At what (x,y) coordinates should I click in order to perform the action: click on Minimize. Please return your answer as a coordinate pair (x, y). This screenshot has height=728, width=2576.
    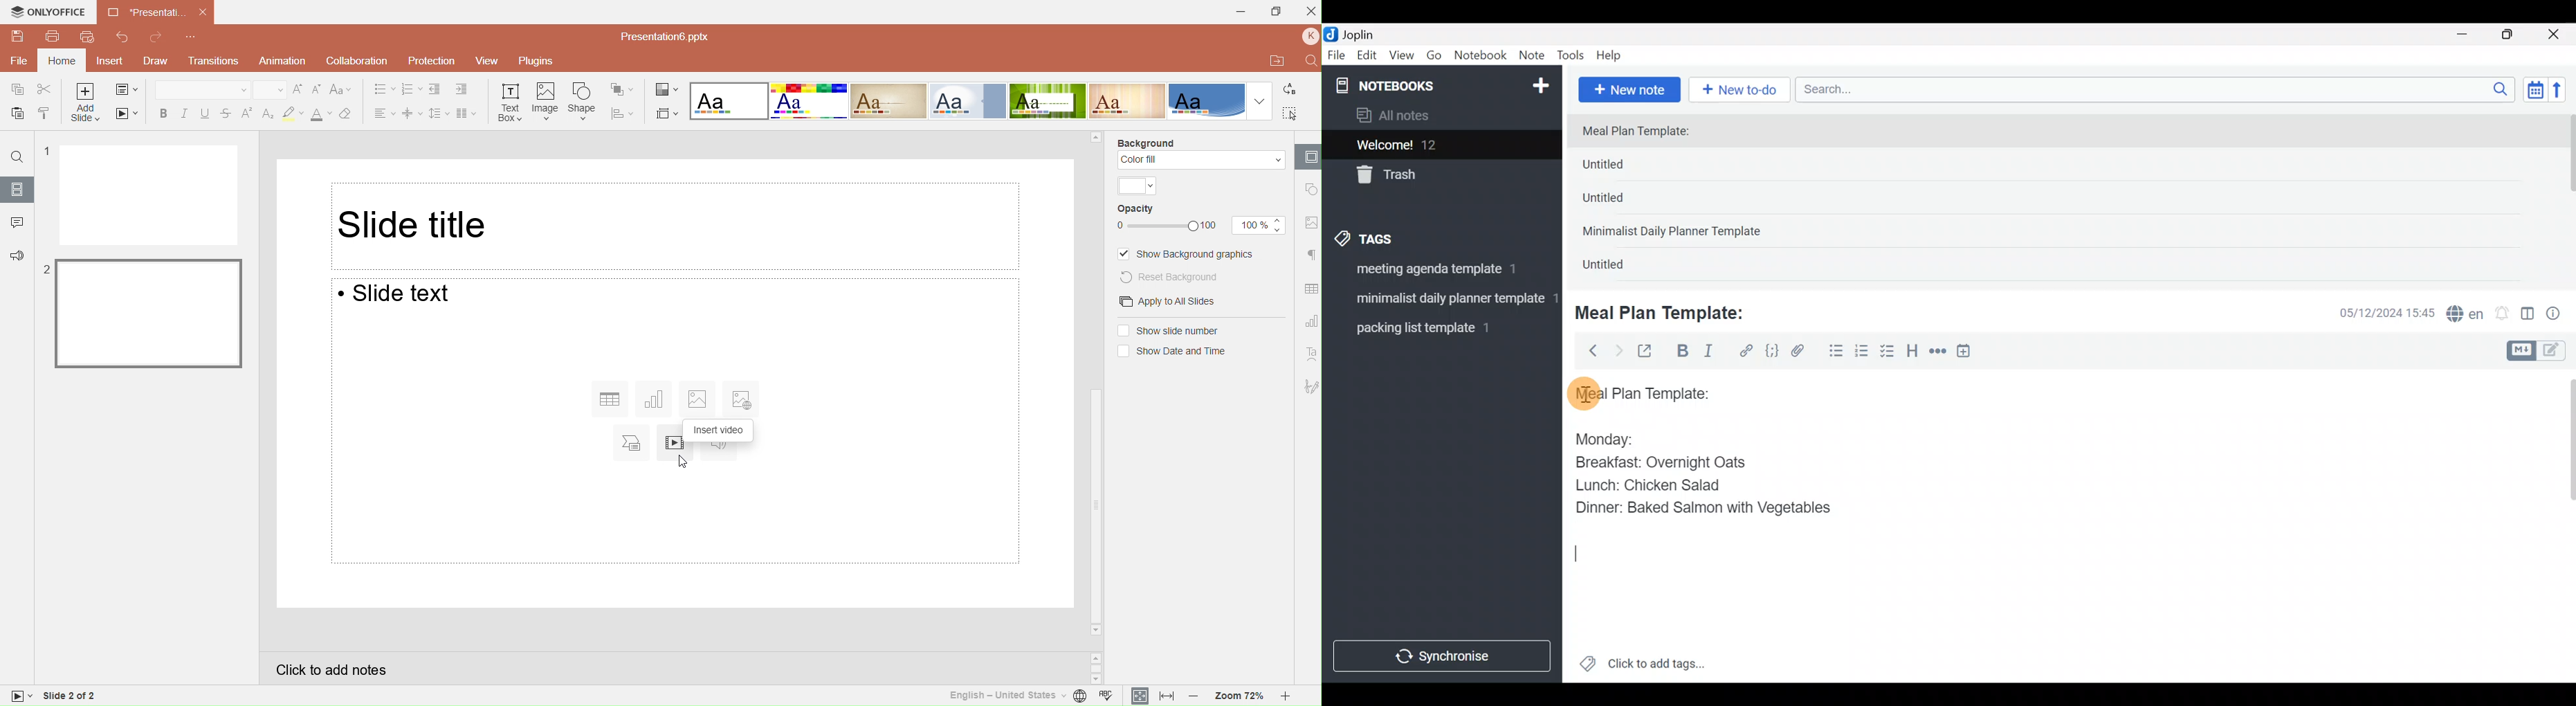
    Looking at the image, I should click on (2470, 33).